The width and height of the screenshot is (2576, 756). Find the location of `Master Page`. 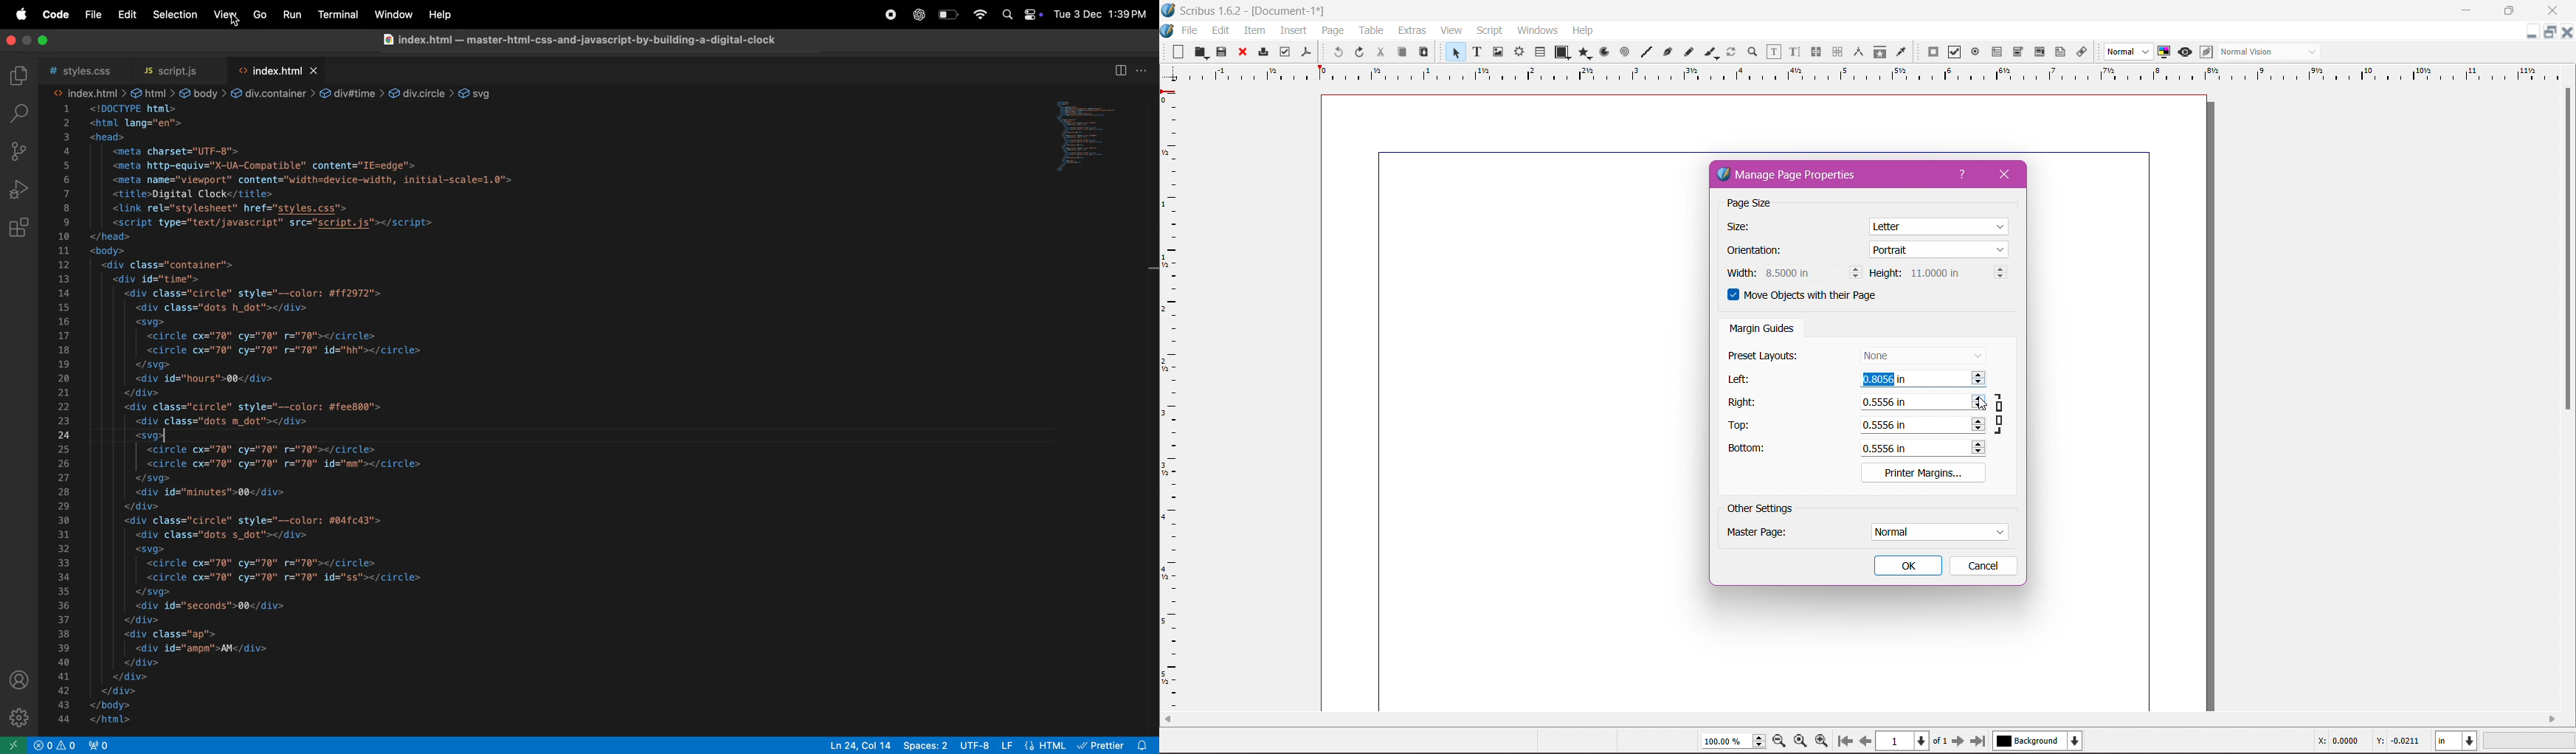

Master Page is located at coordinates (1767, 535).